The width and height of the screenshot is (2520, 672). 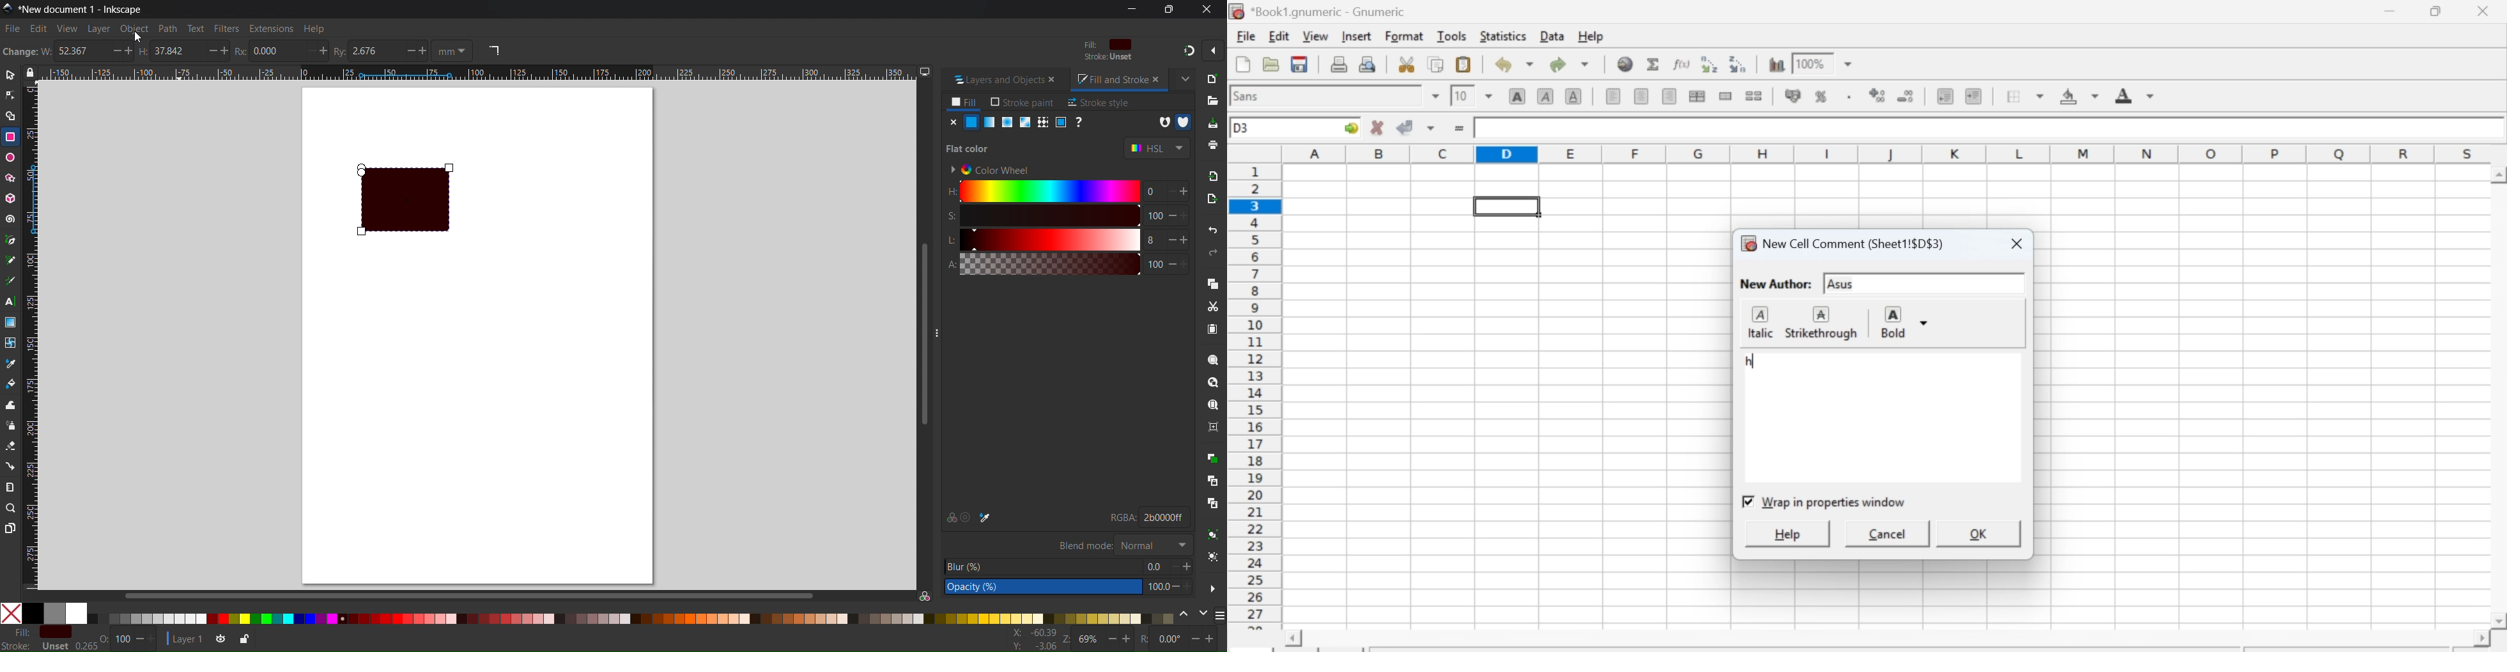 What do you see at coordinates (1186, 239) in the screenshot?
I see `increase lightess` at bounding box center [1186, 239].